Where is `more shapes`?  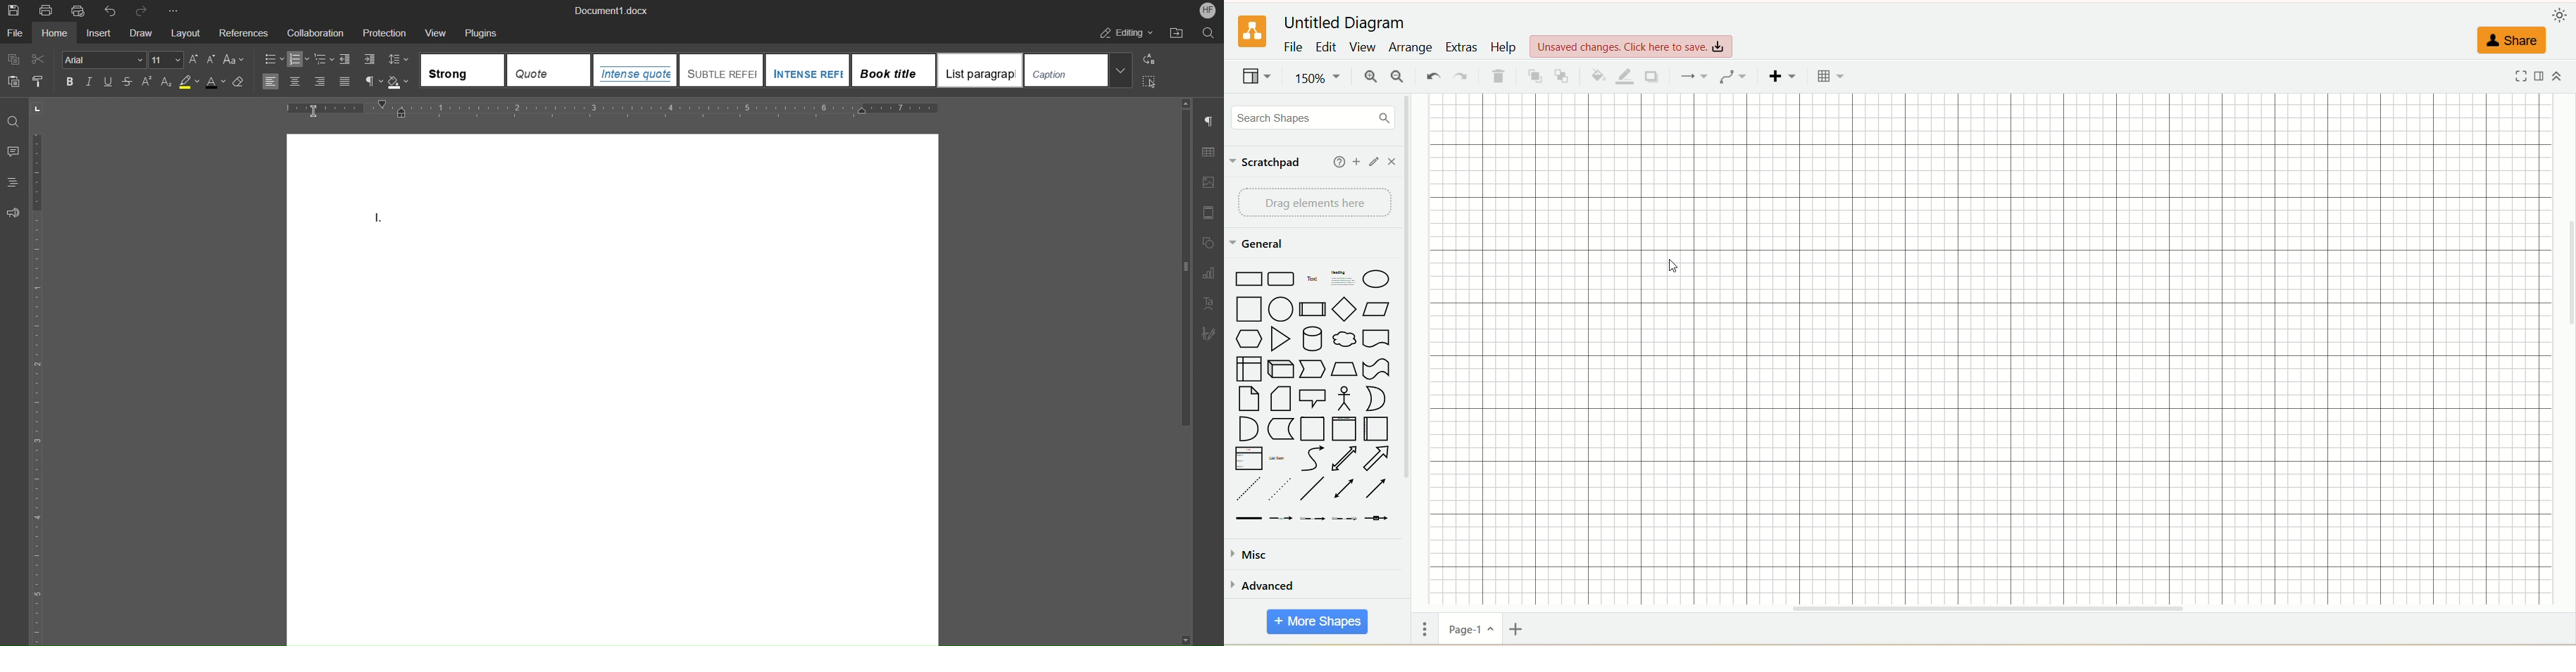 more shapes is located at coordinates (1316, 622).